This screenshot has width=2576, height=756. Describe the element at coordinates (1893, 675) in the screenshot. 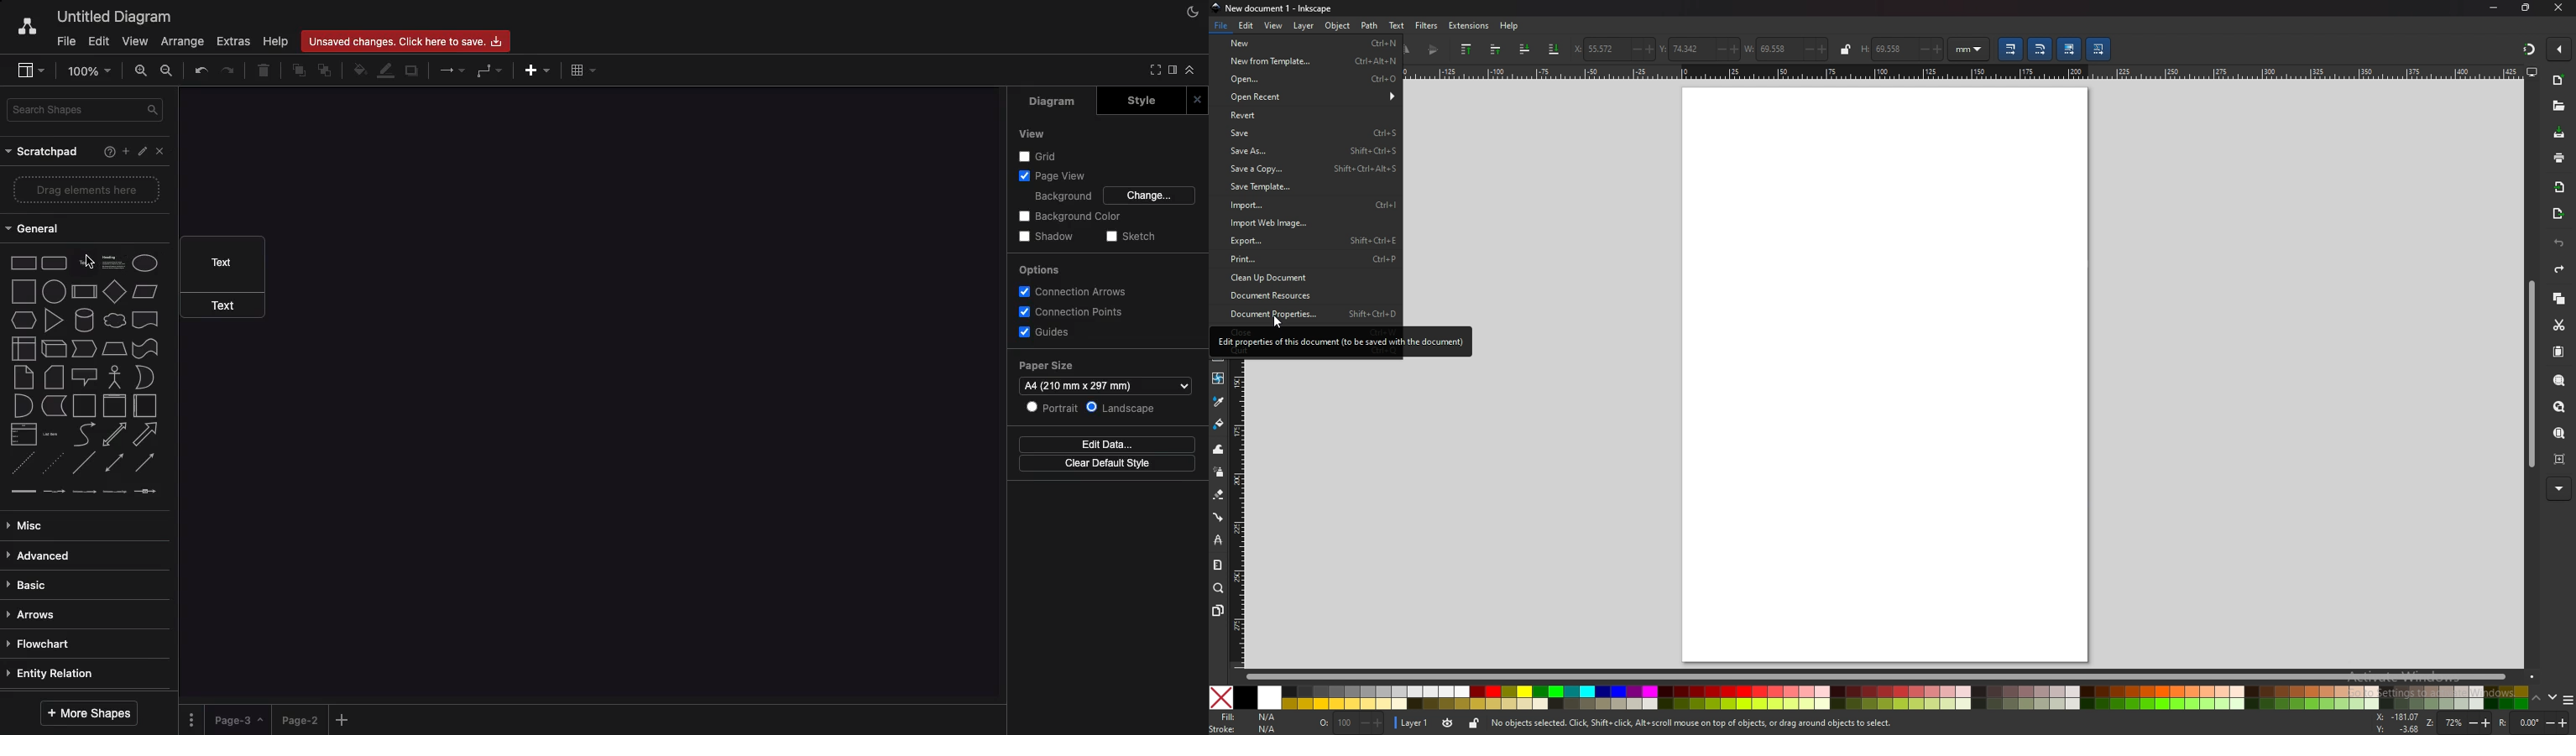

I see `scroll bar` at that location.